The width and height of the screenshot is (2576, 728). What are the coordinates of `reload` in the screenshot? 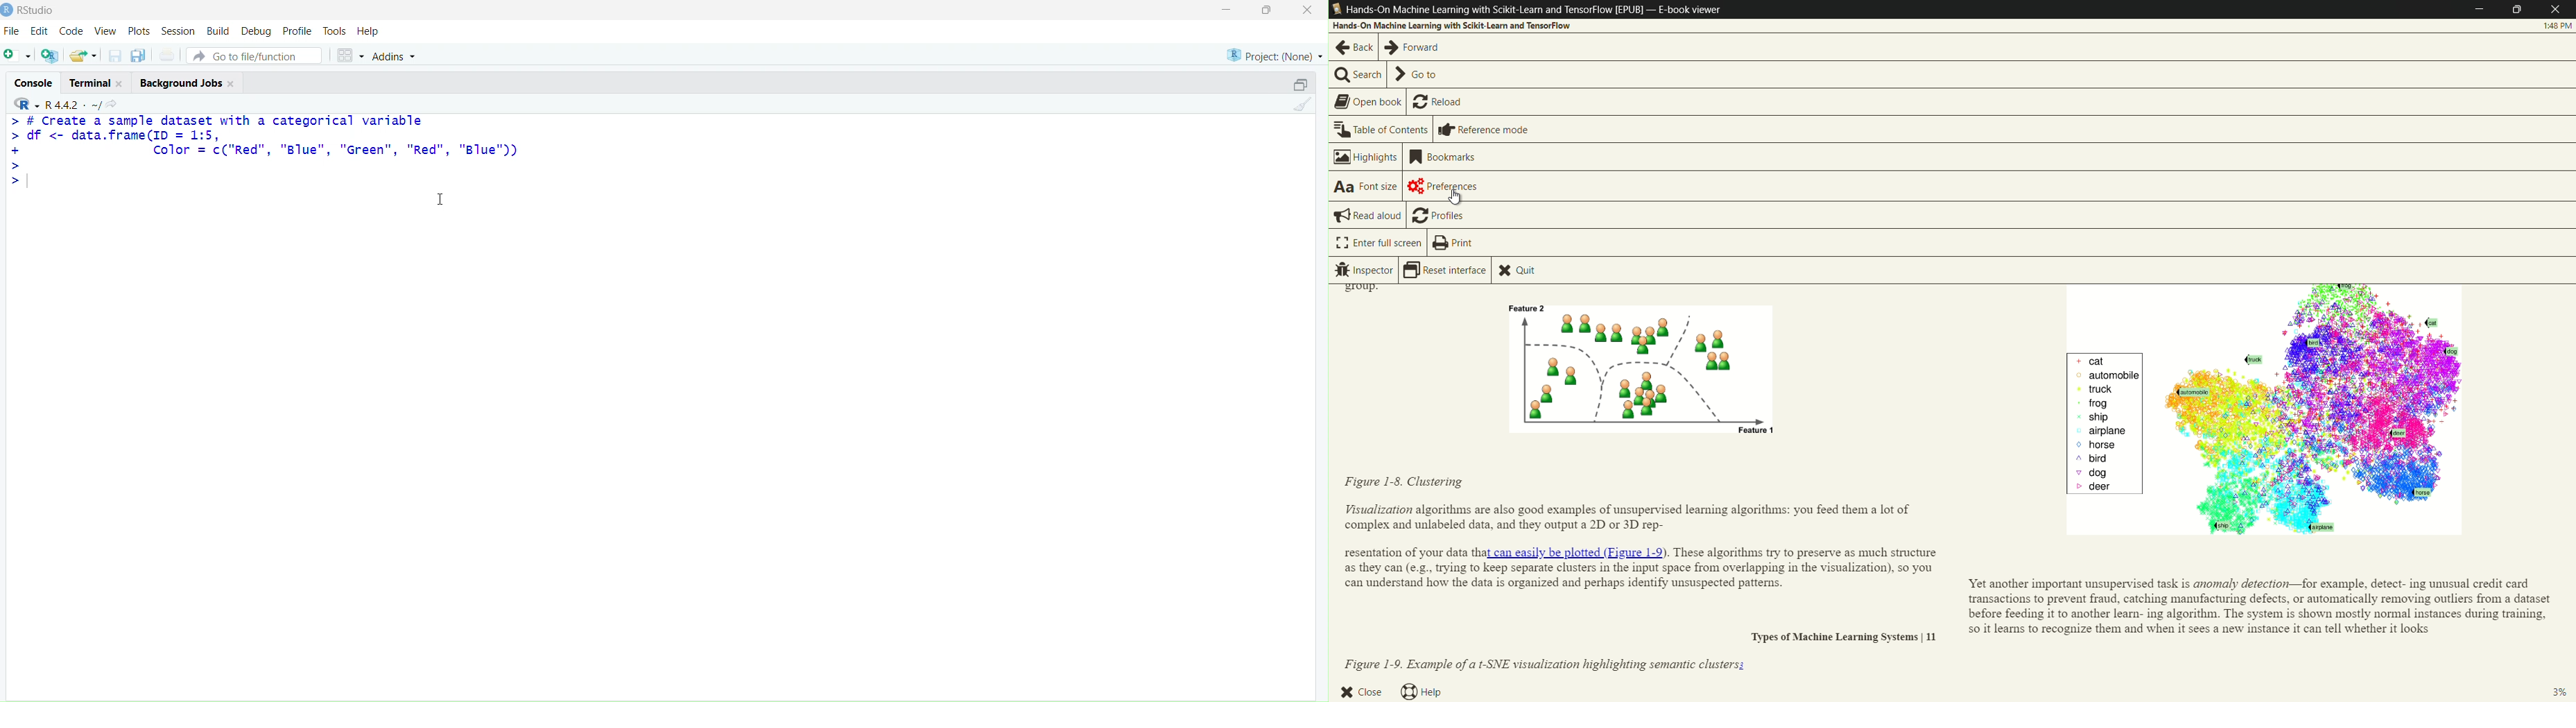 It's located at (1439, 103).